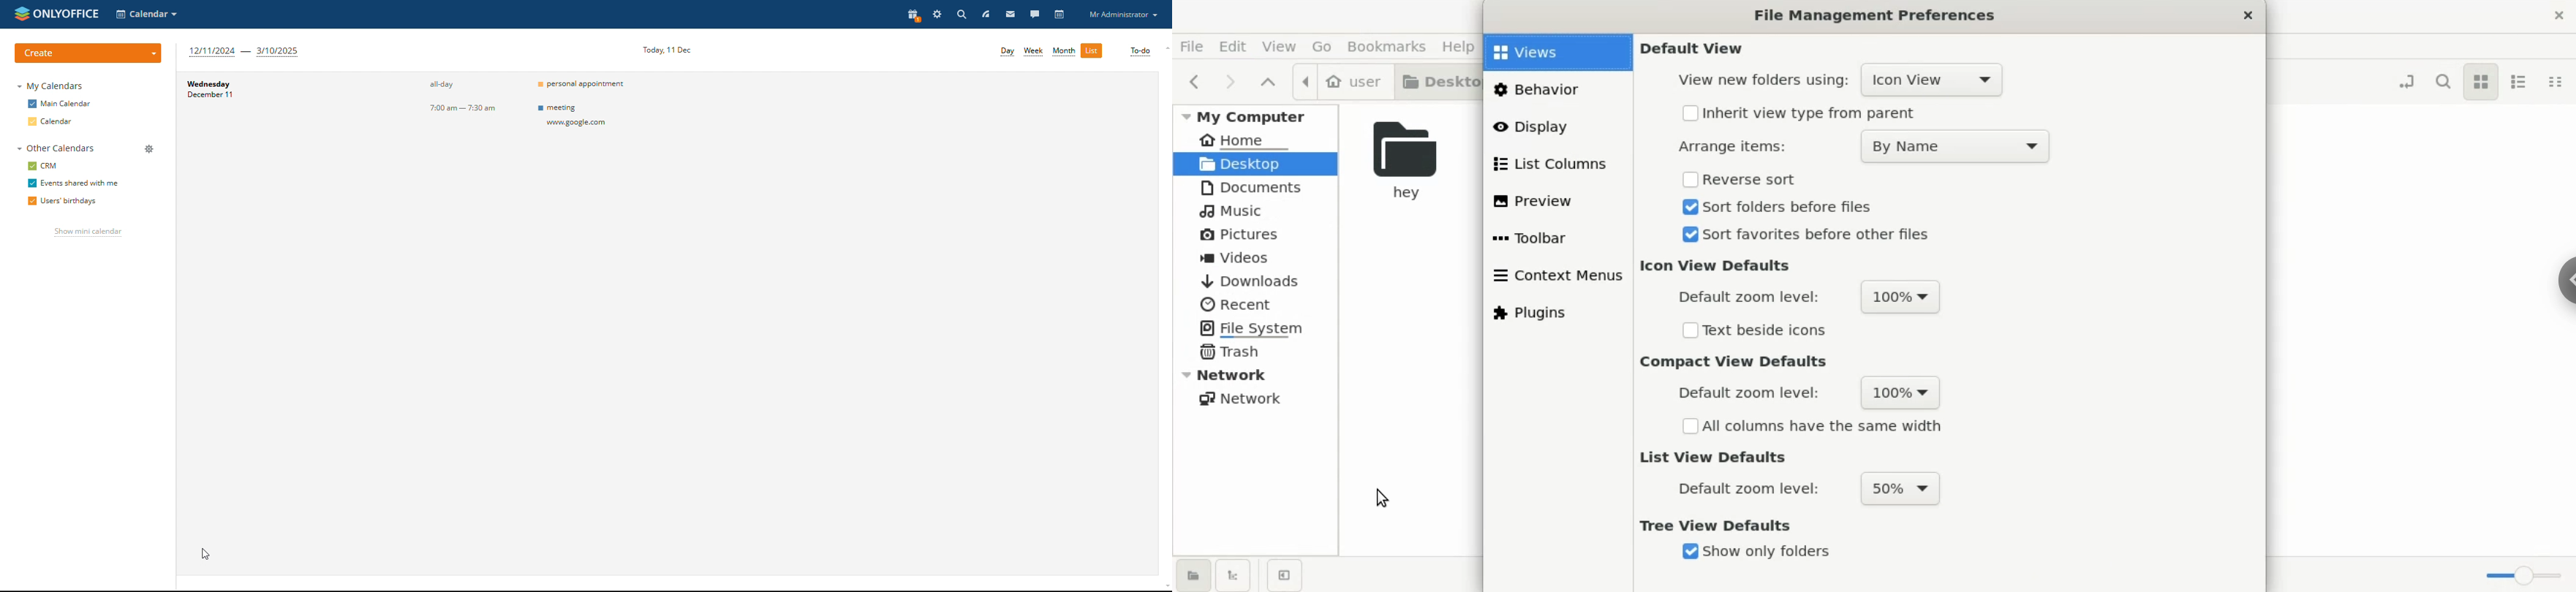 This screenshot has width=2576, height=616. I want to click on month view, so click(1064, 52).